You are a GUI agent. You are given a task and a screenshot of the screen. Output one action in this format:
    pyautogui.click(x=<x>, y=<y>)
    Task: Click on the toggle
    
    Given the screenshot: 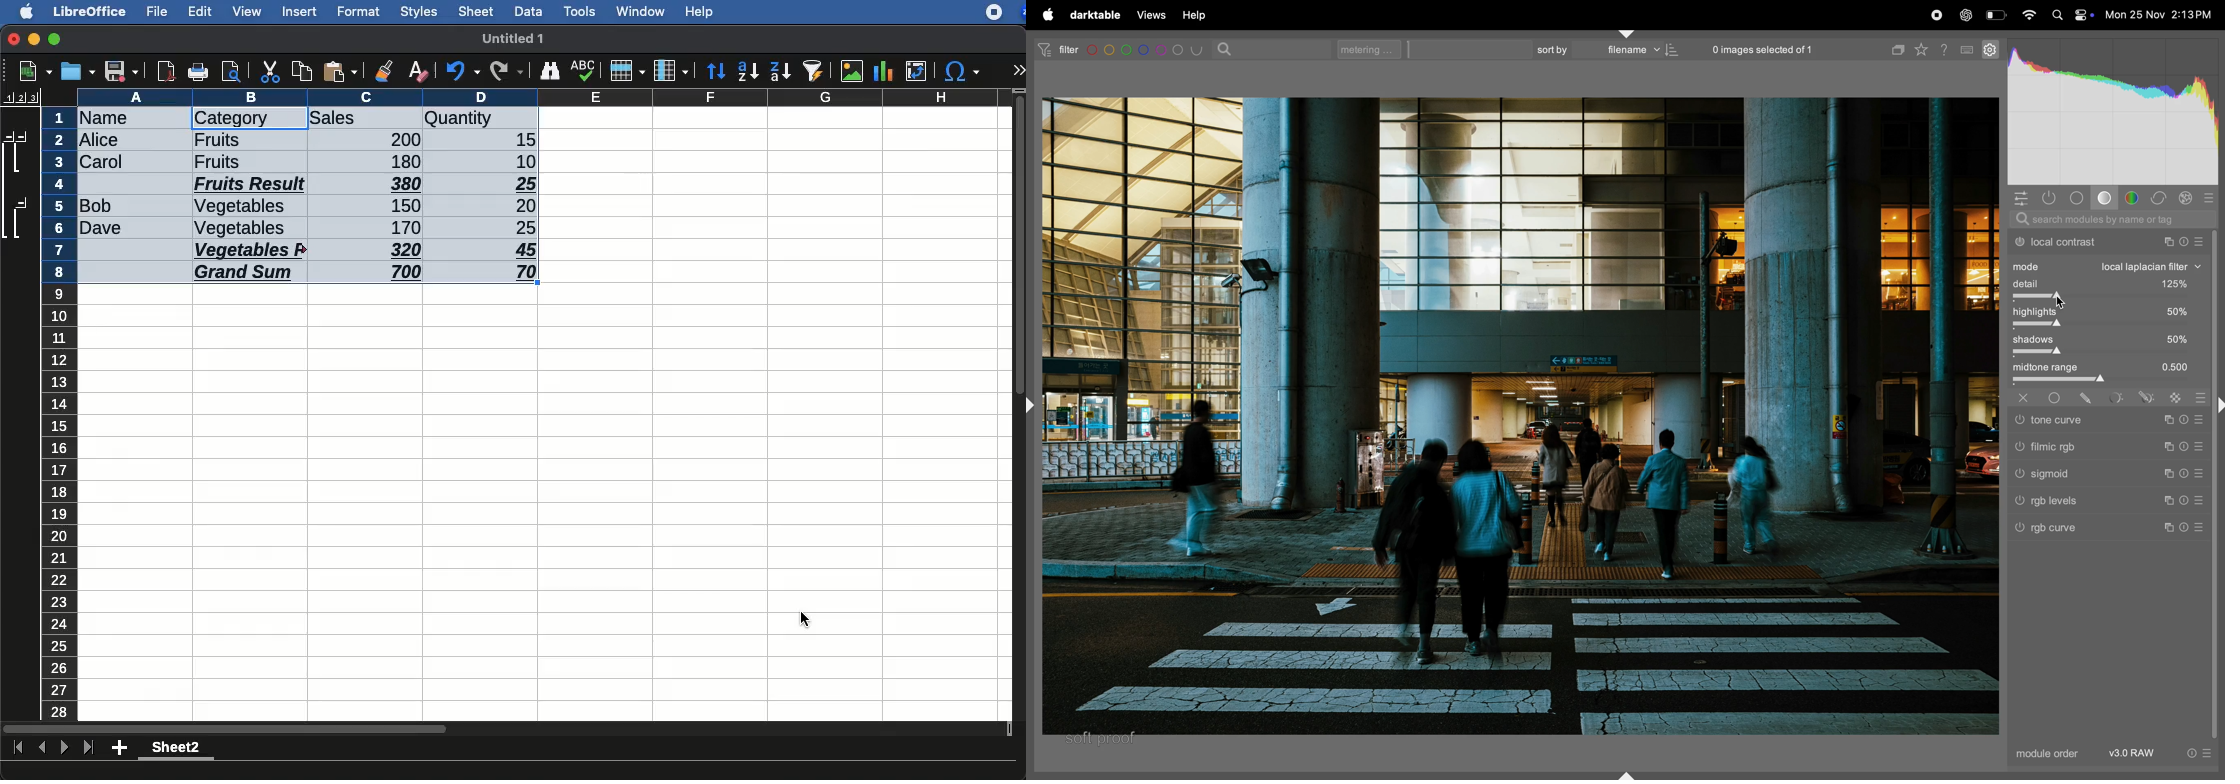 What is the action you would take?
    pyautogui.click(x=2109, y=353)
    